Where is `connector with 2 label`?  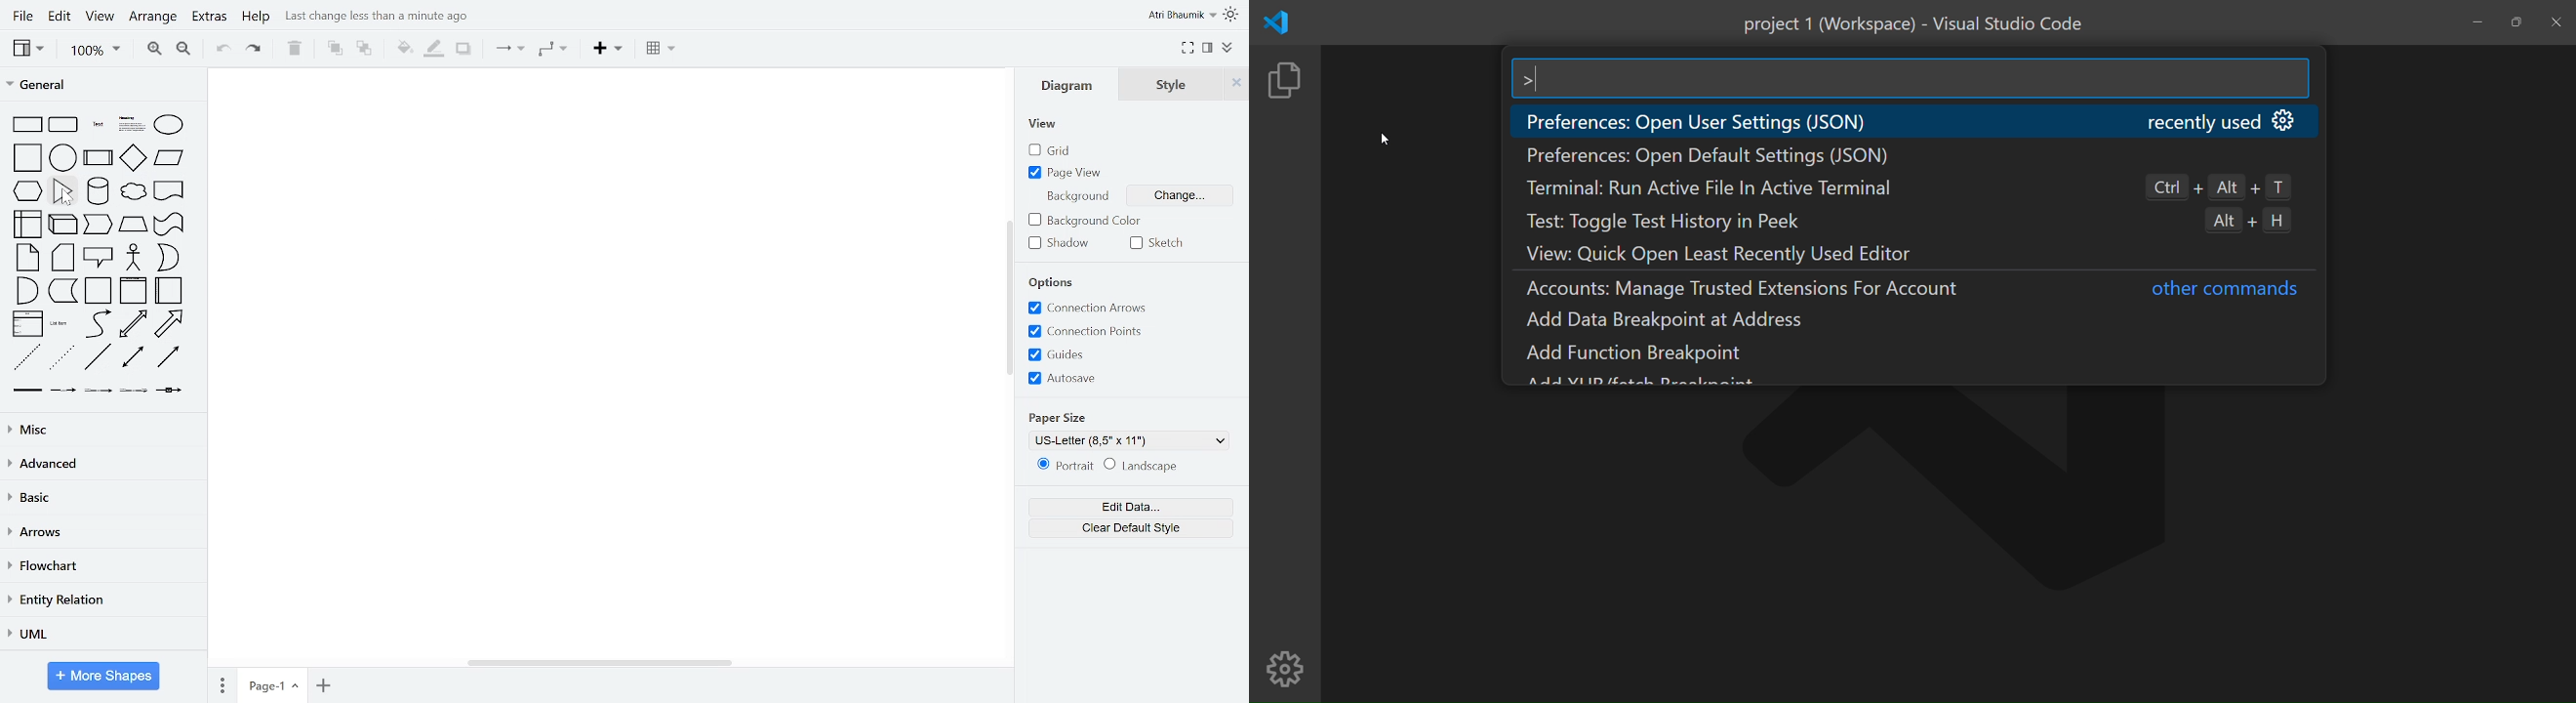 connector with 2 label is located at coordinates (99, 393).